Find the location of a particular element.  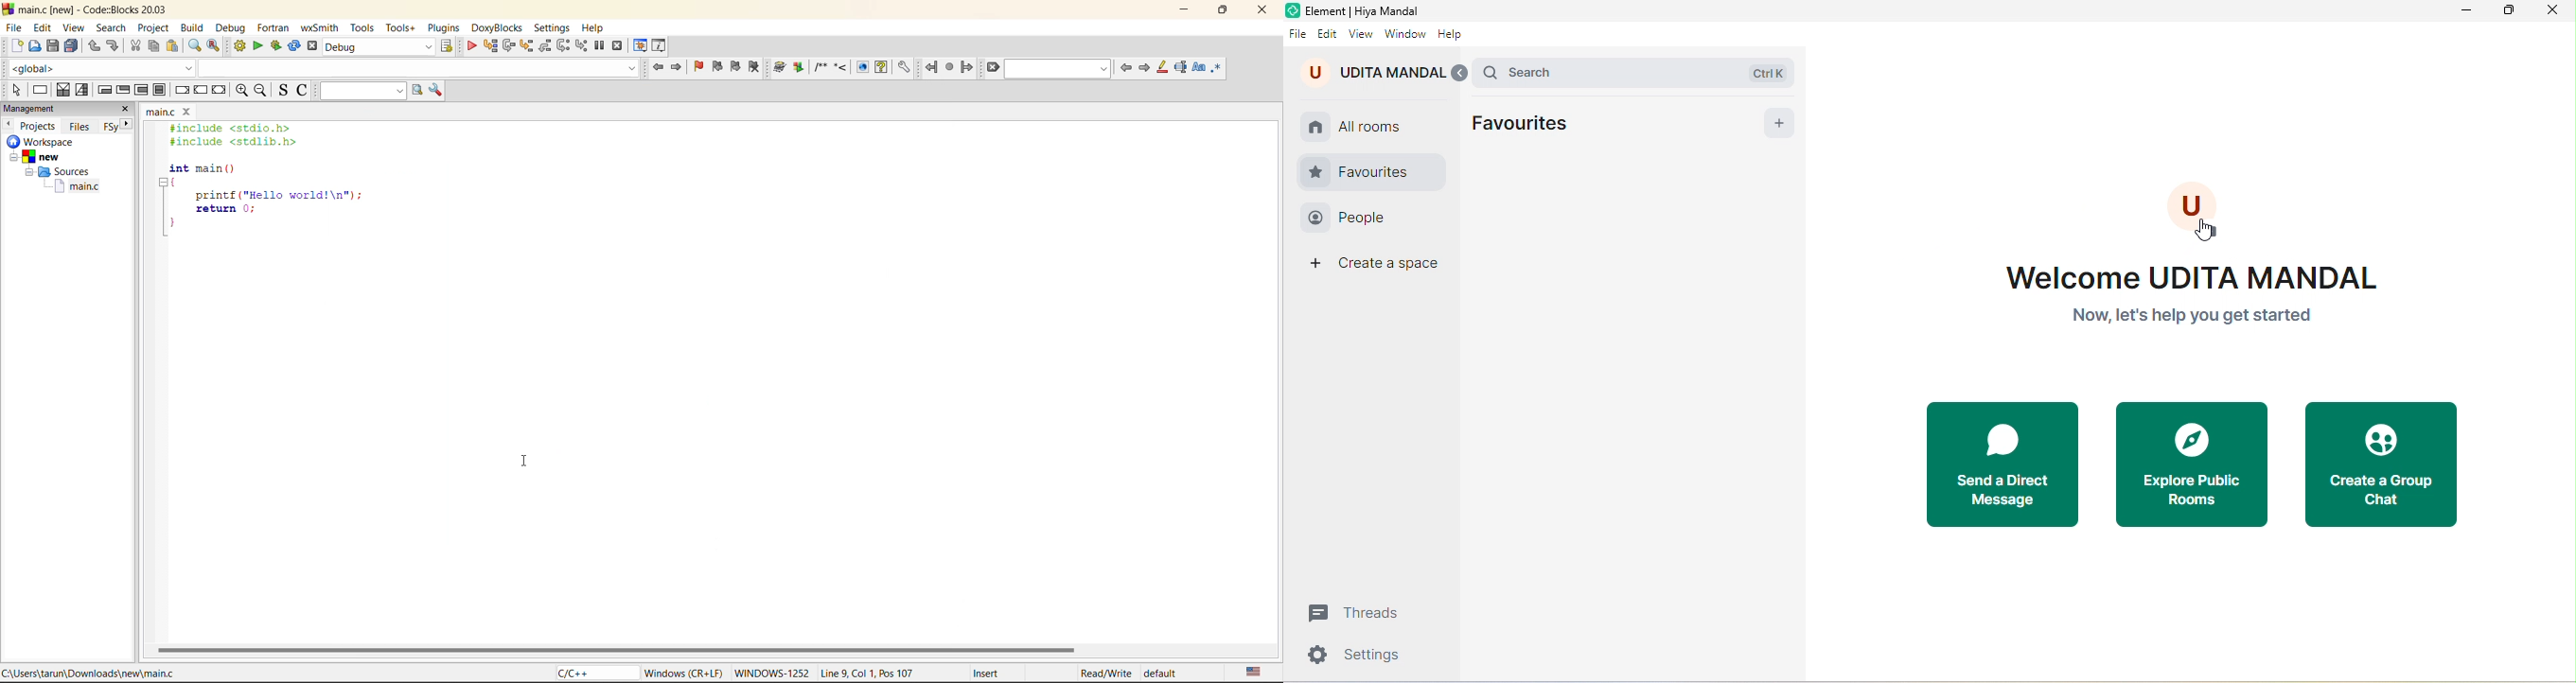

main.c is located at coordinates (61, 186).